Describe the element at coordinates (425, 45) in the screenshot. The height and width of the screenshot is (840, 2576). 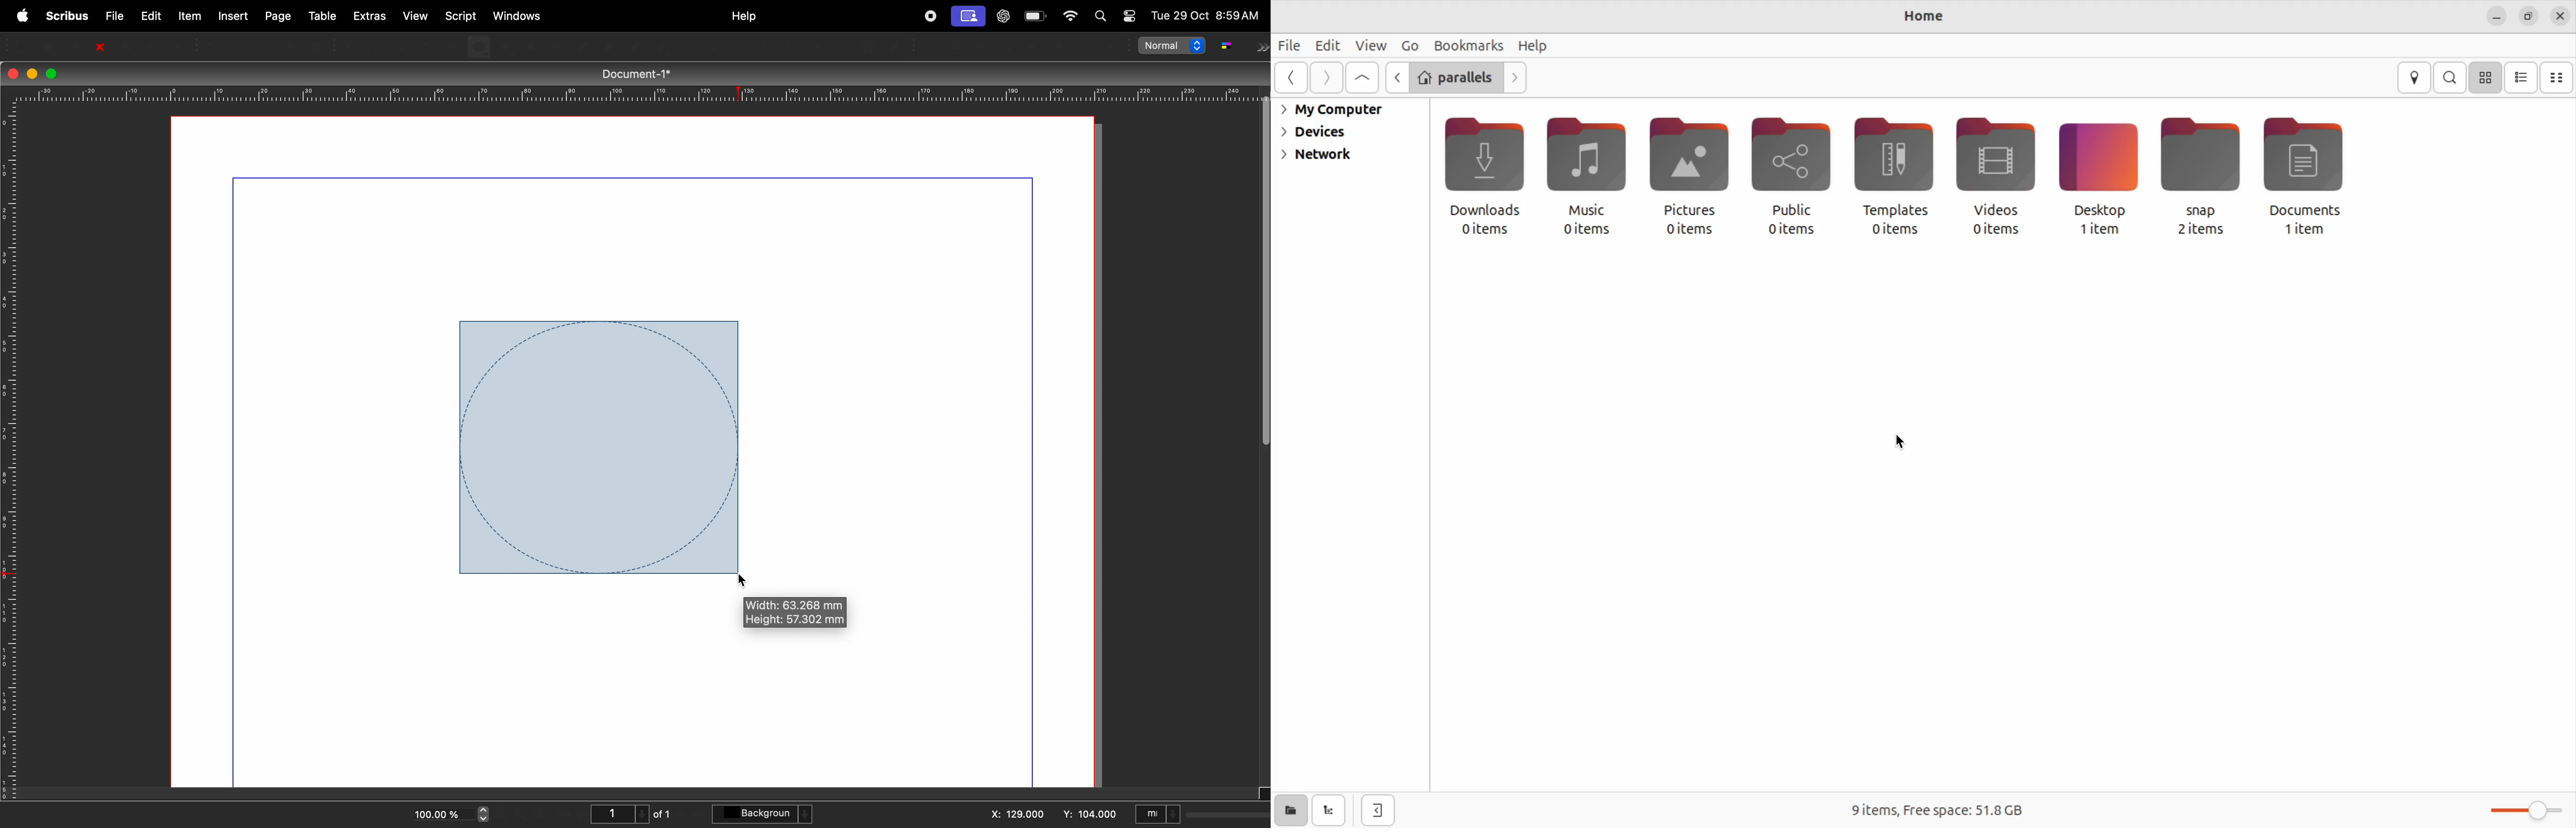
I see `Render frame` at that location.